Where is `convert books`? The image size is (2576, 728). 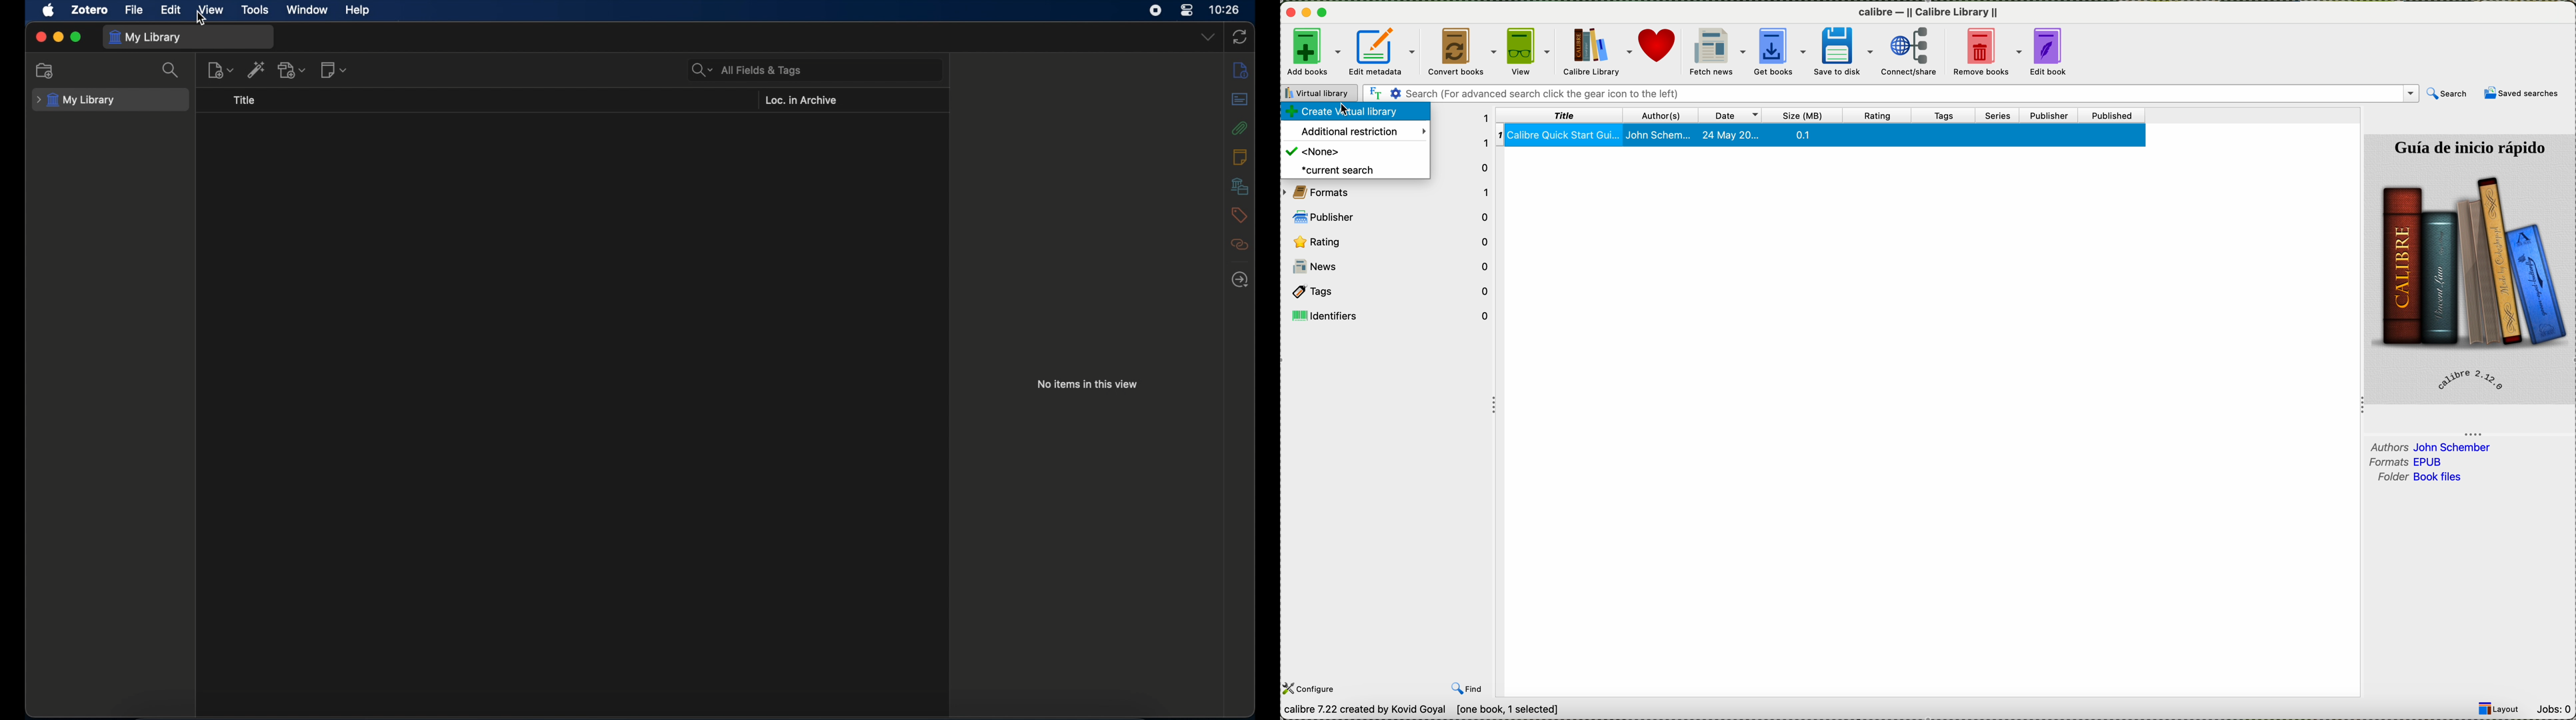
convert books is located at coordinates (1462, 51).